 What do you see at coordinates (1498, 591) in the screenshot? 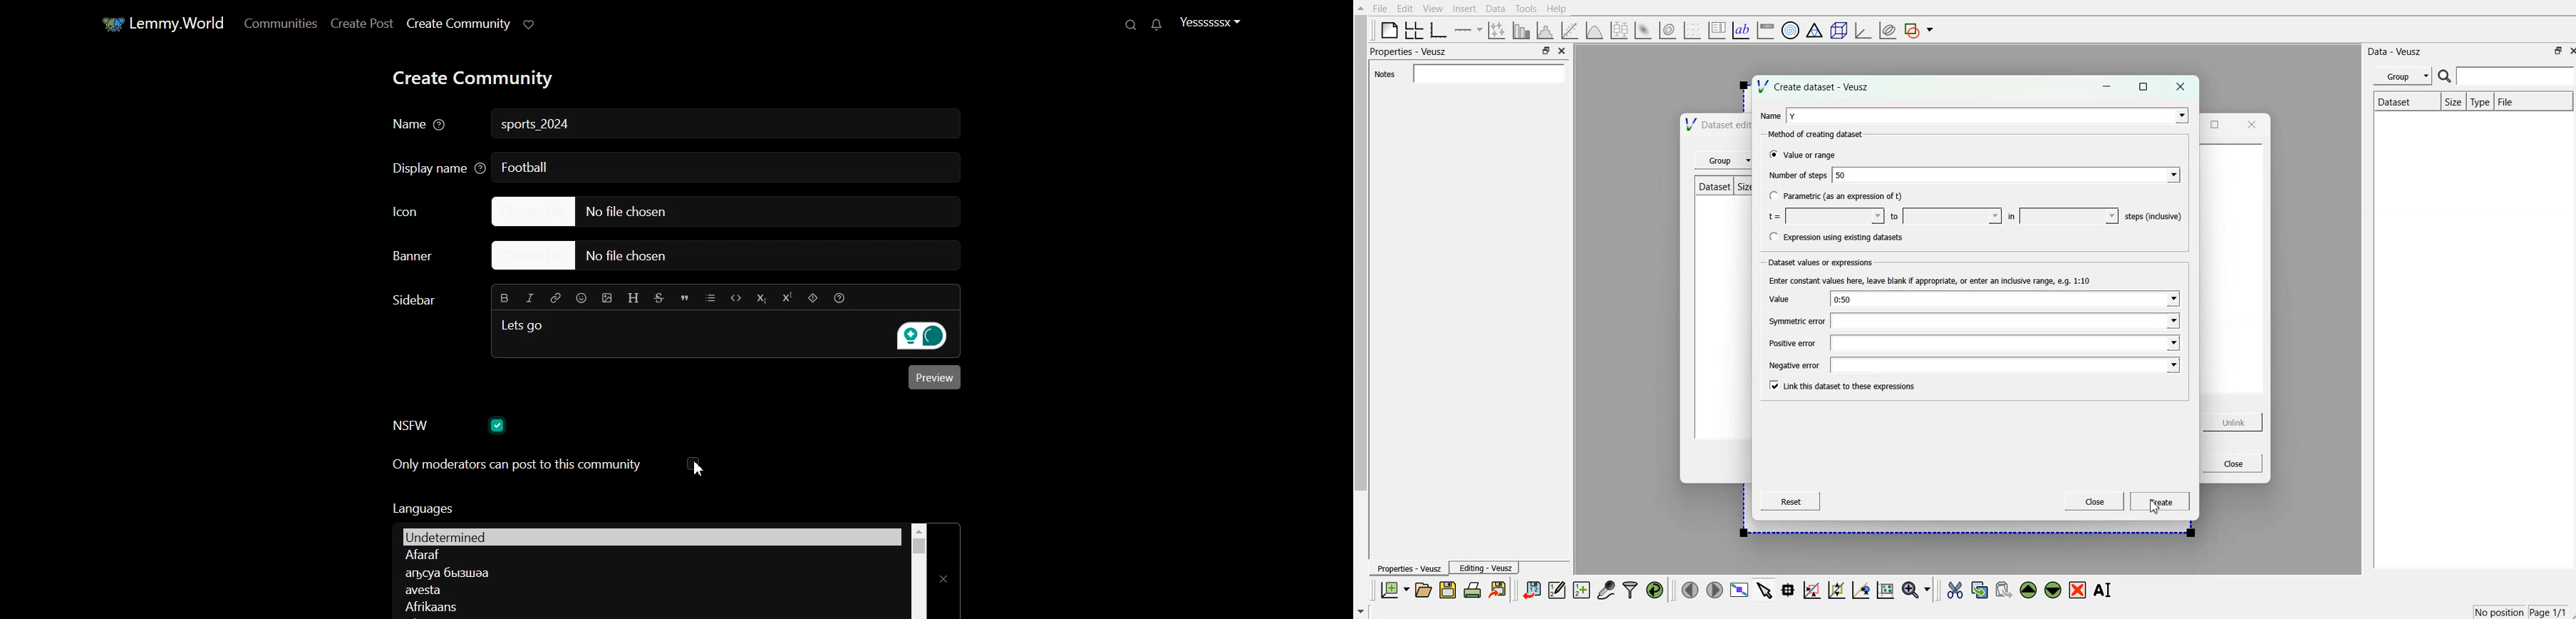
I see `export document` at bounding box center [1498, 591].